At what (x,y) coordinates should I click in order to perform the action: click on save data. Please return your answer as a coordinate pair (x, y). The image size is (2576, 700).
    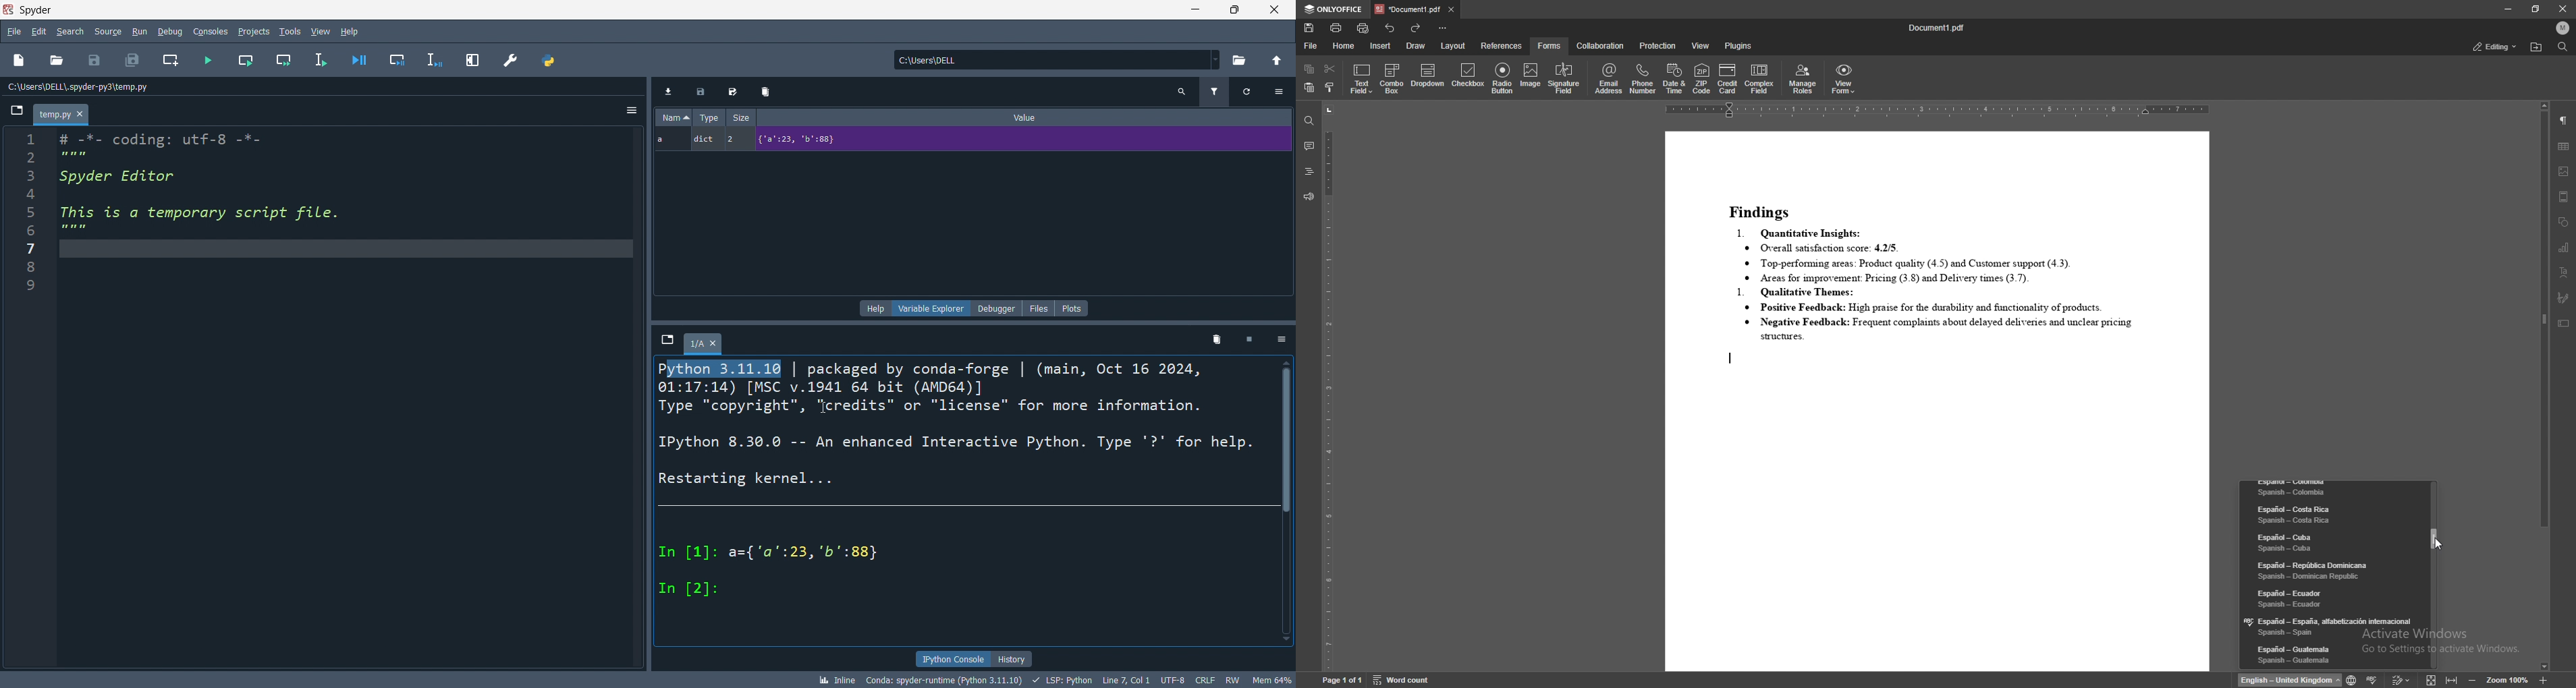
    Looking at the image, I should click on (703, 90).